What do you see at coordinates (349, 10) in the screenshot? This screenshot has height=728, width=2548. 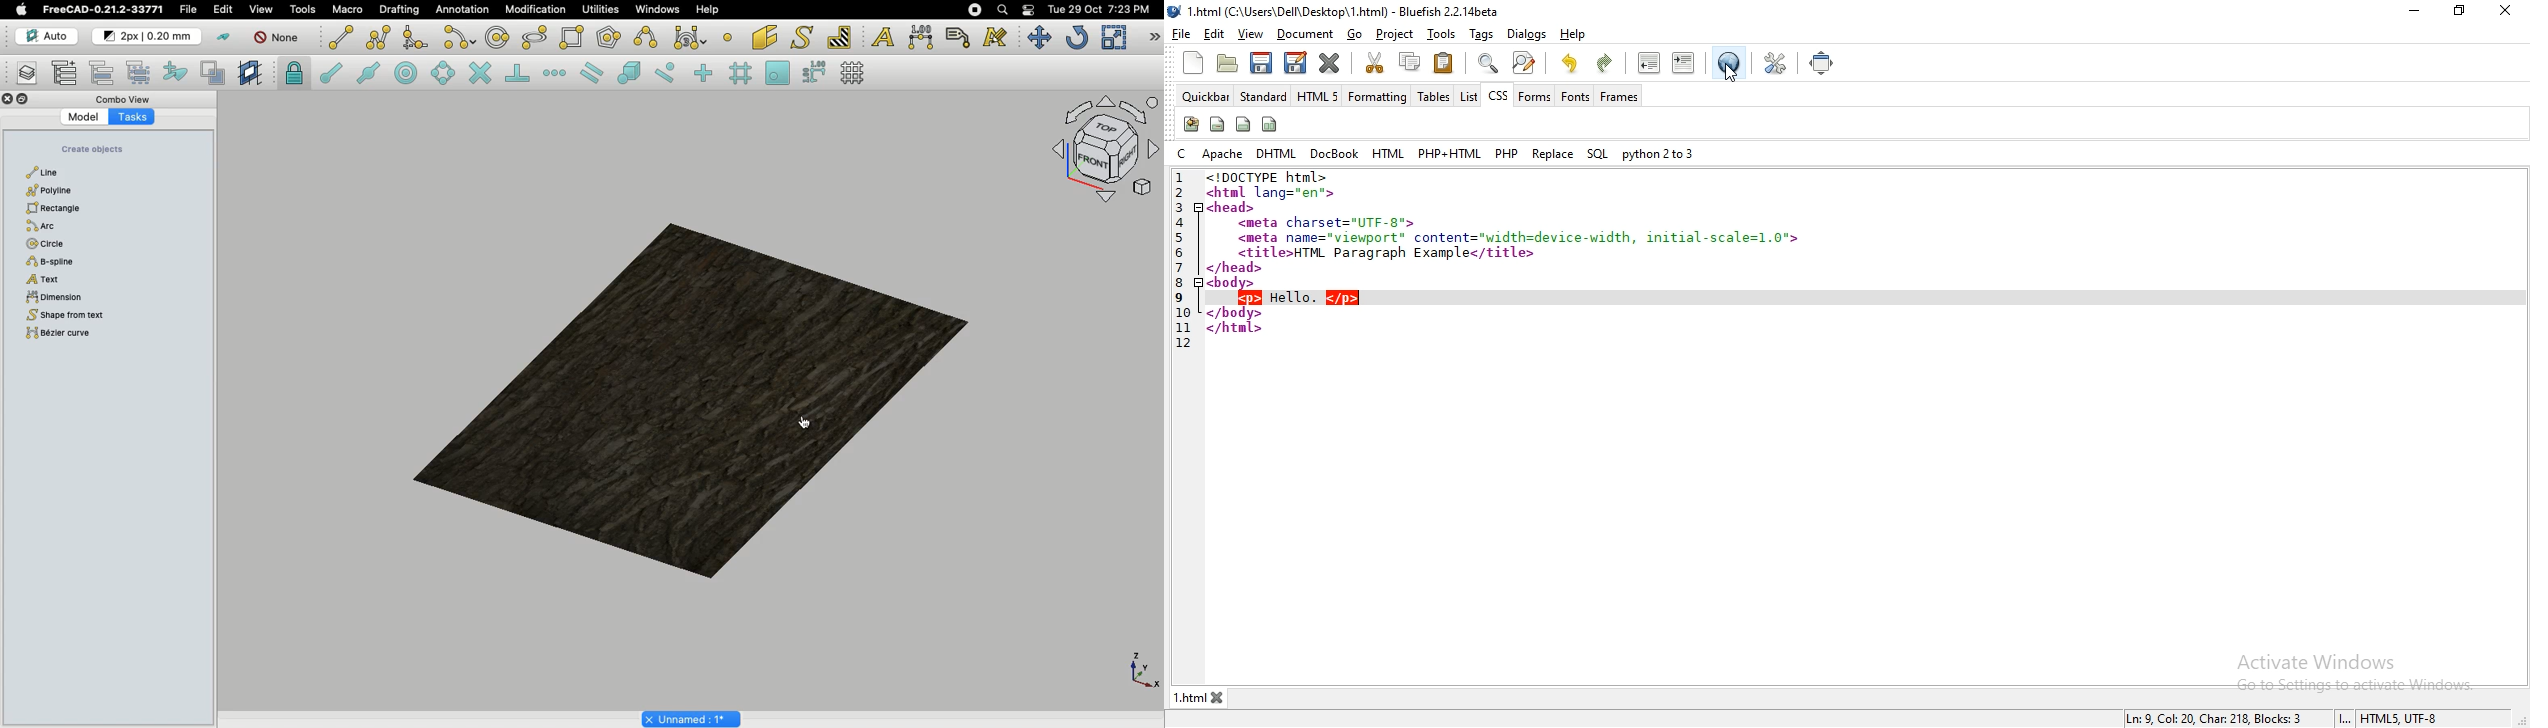 I see `Macro` at bounding box center [349, 10].